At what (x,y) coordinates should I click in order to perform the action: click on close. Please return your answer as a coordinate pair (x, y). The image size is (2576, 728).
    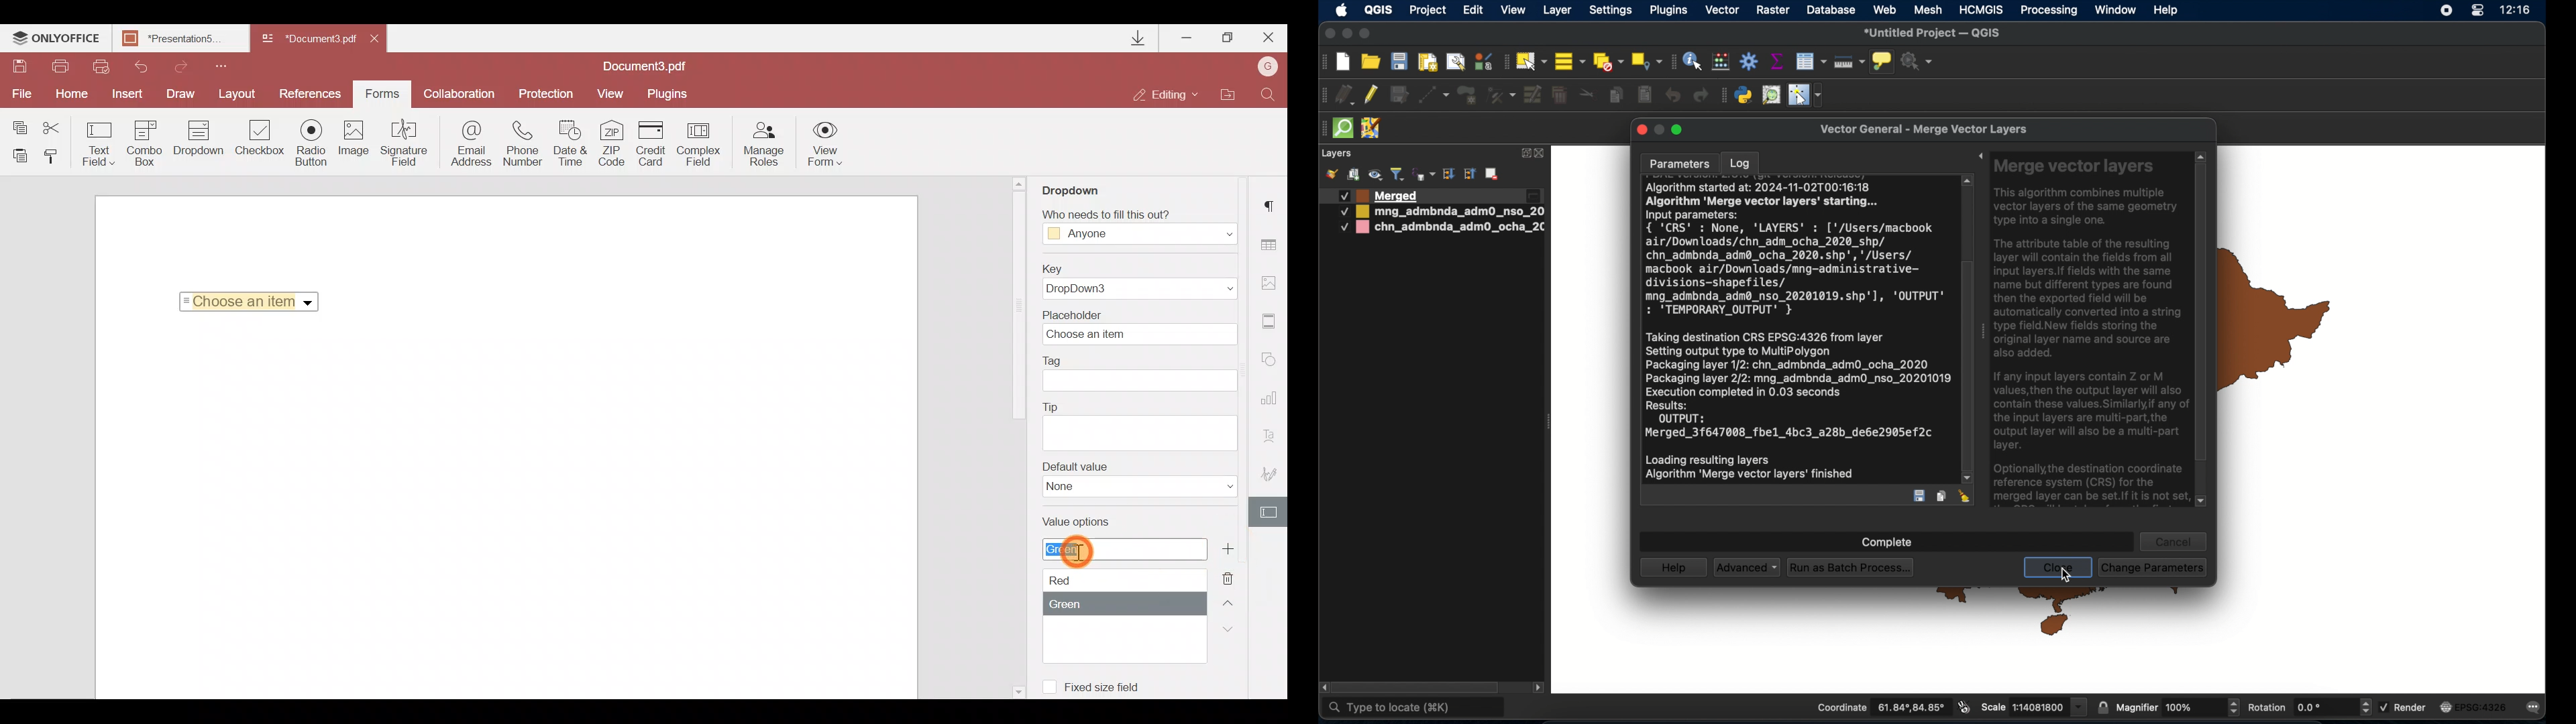
    Looking at the image, I should click on (1541, 154).